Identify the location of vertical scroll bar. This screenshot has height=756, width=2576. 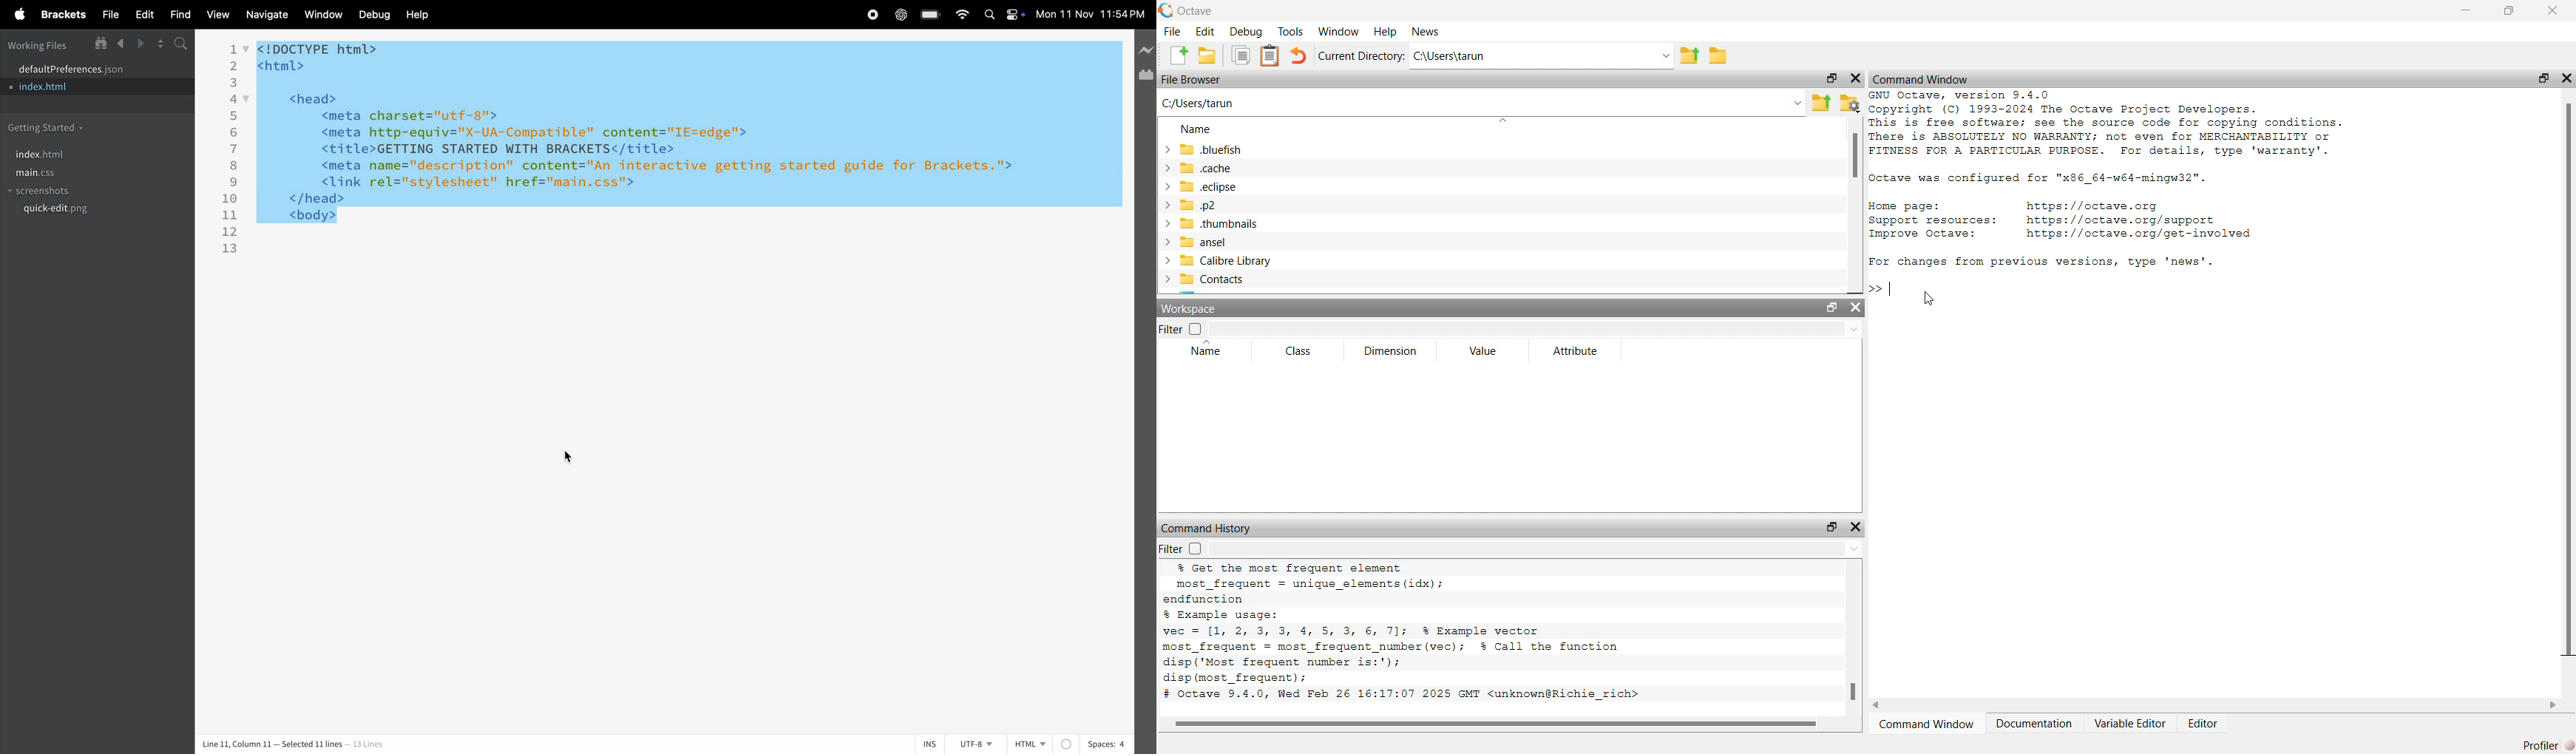
(1856, 206).